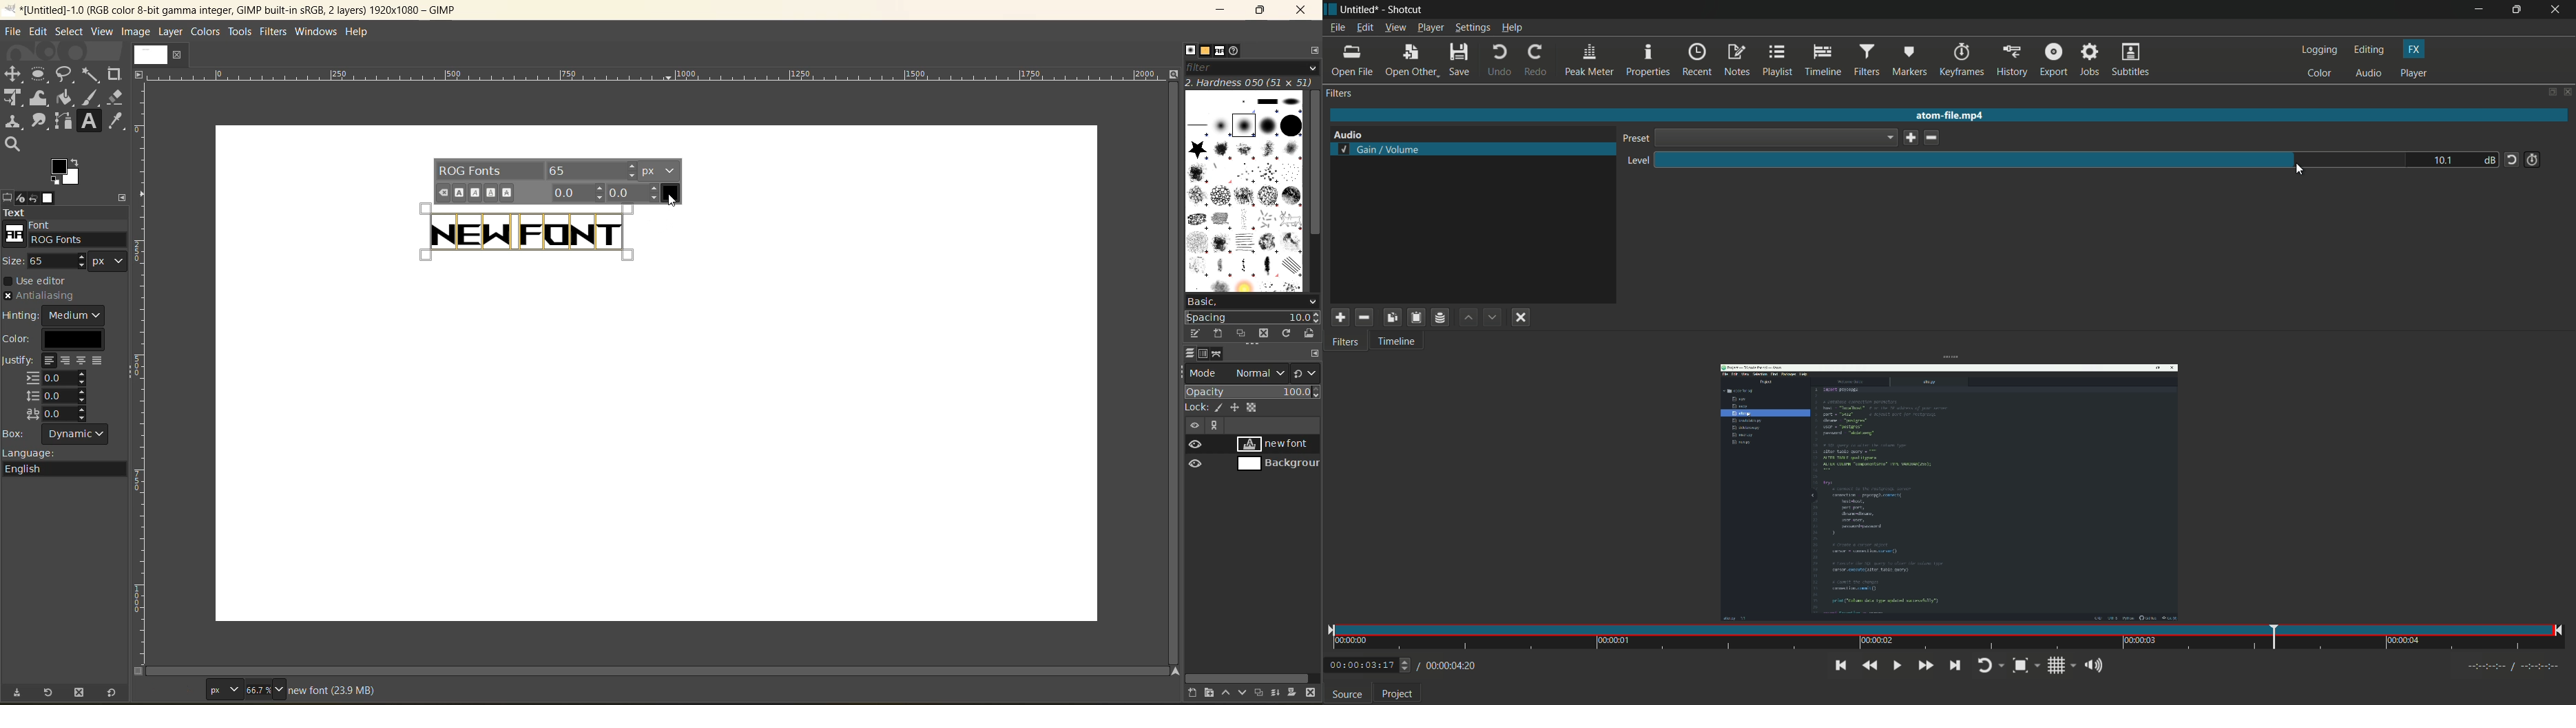  I want to click on player, so click(2414, 73).